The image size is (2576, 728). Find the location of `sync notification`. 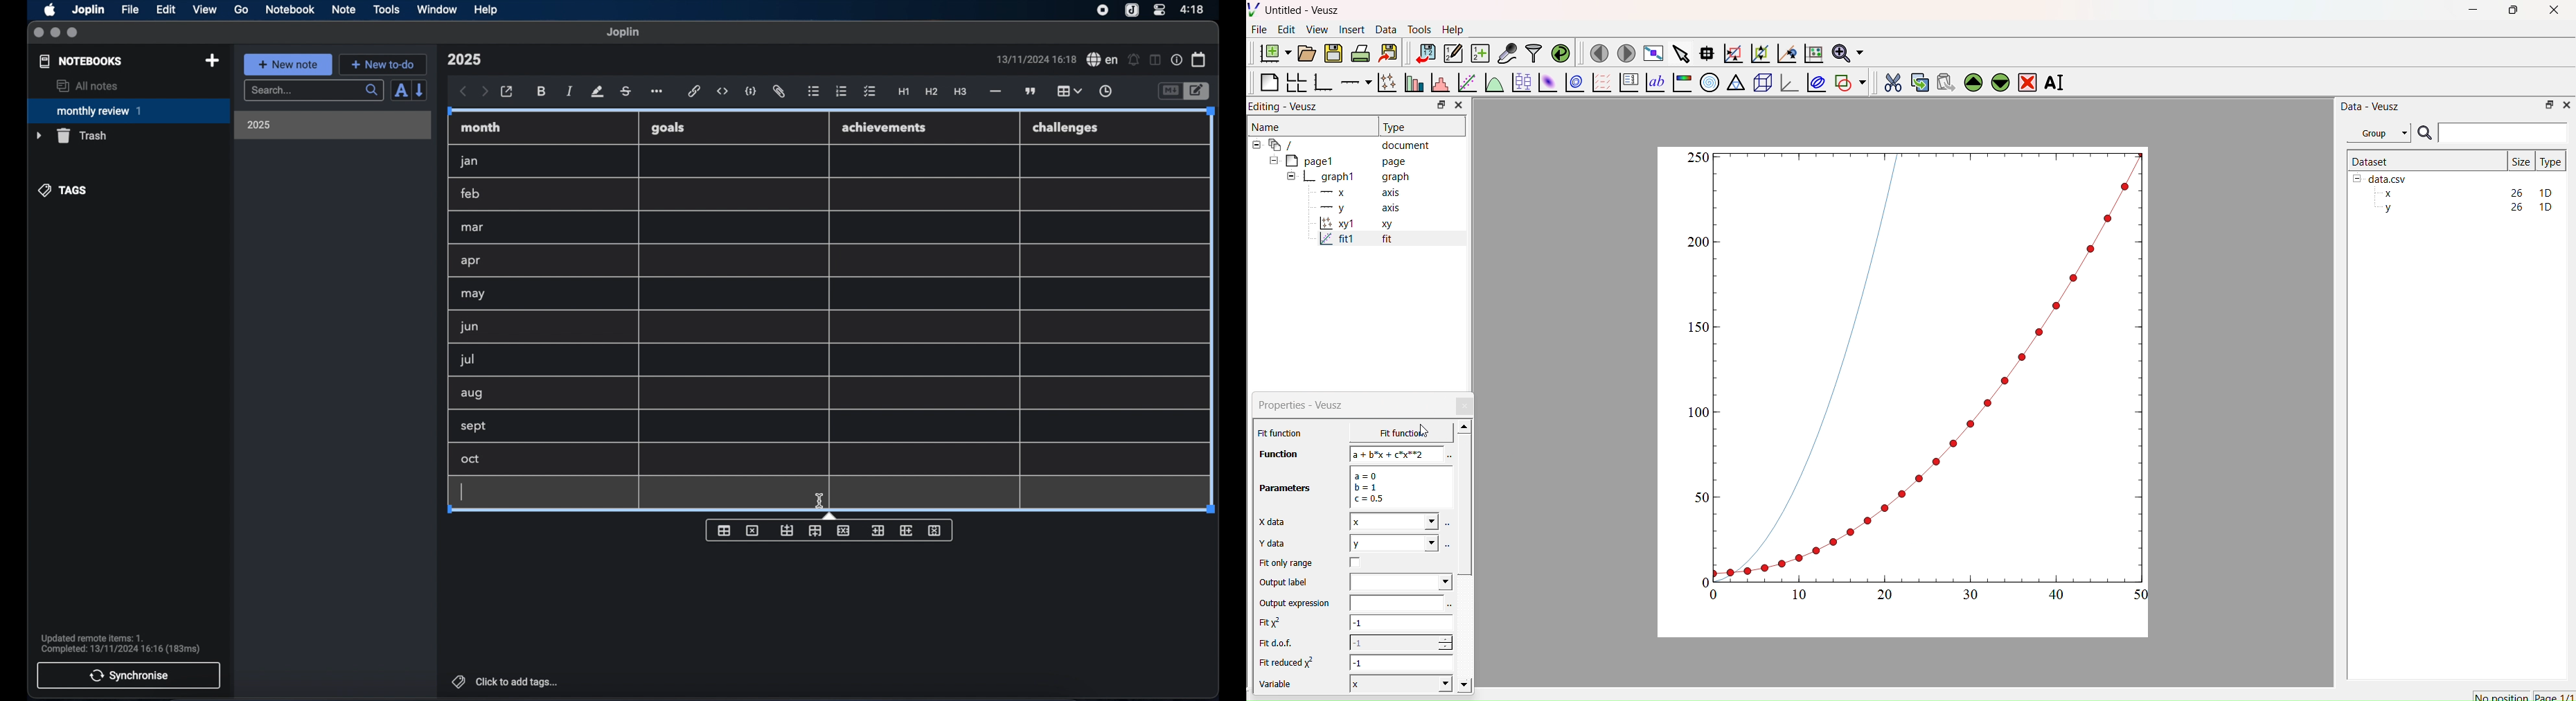

sync notification is located at coordinates (121, 644).